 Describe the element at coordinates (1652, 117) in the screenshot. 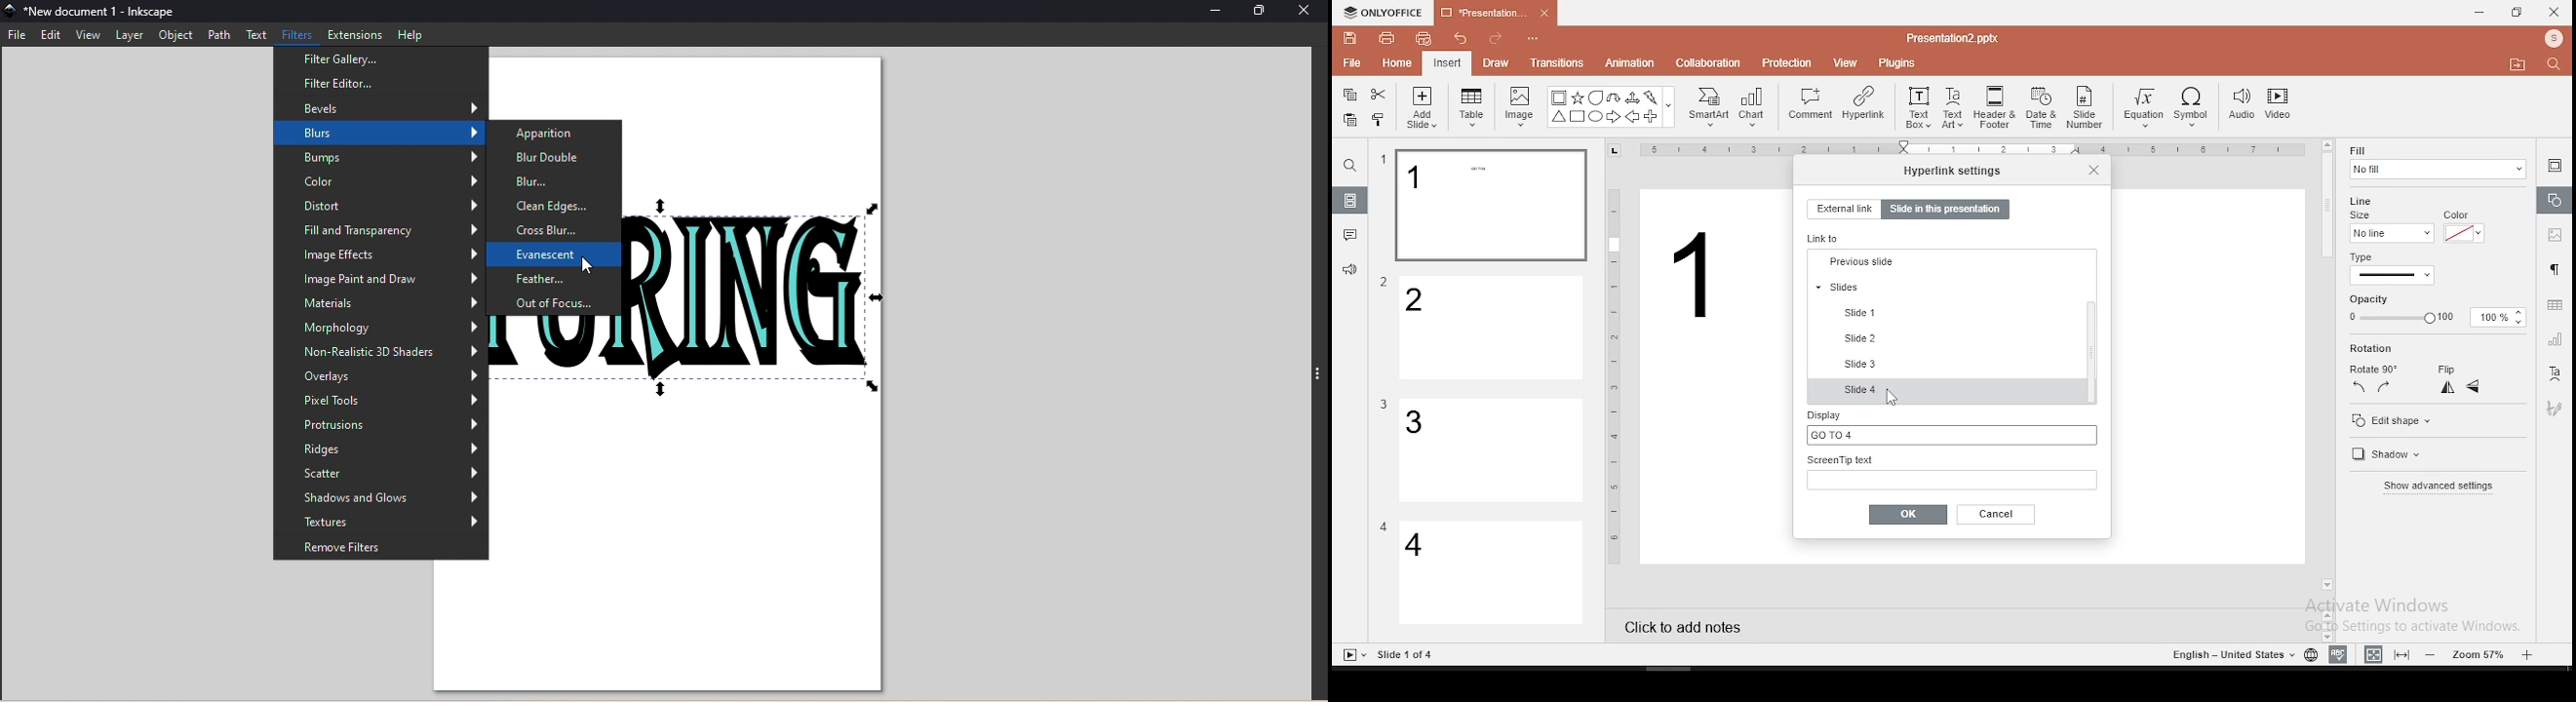

I see `Plus` at that location.